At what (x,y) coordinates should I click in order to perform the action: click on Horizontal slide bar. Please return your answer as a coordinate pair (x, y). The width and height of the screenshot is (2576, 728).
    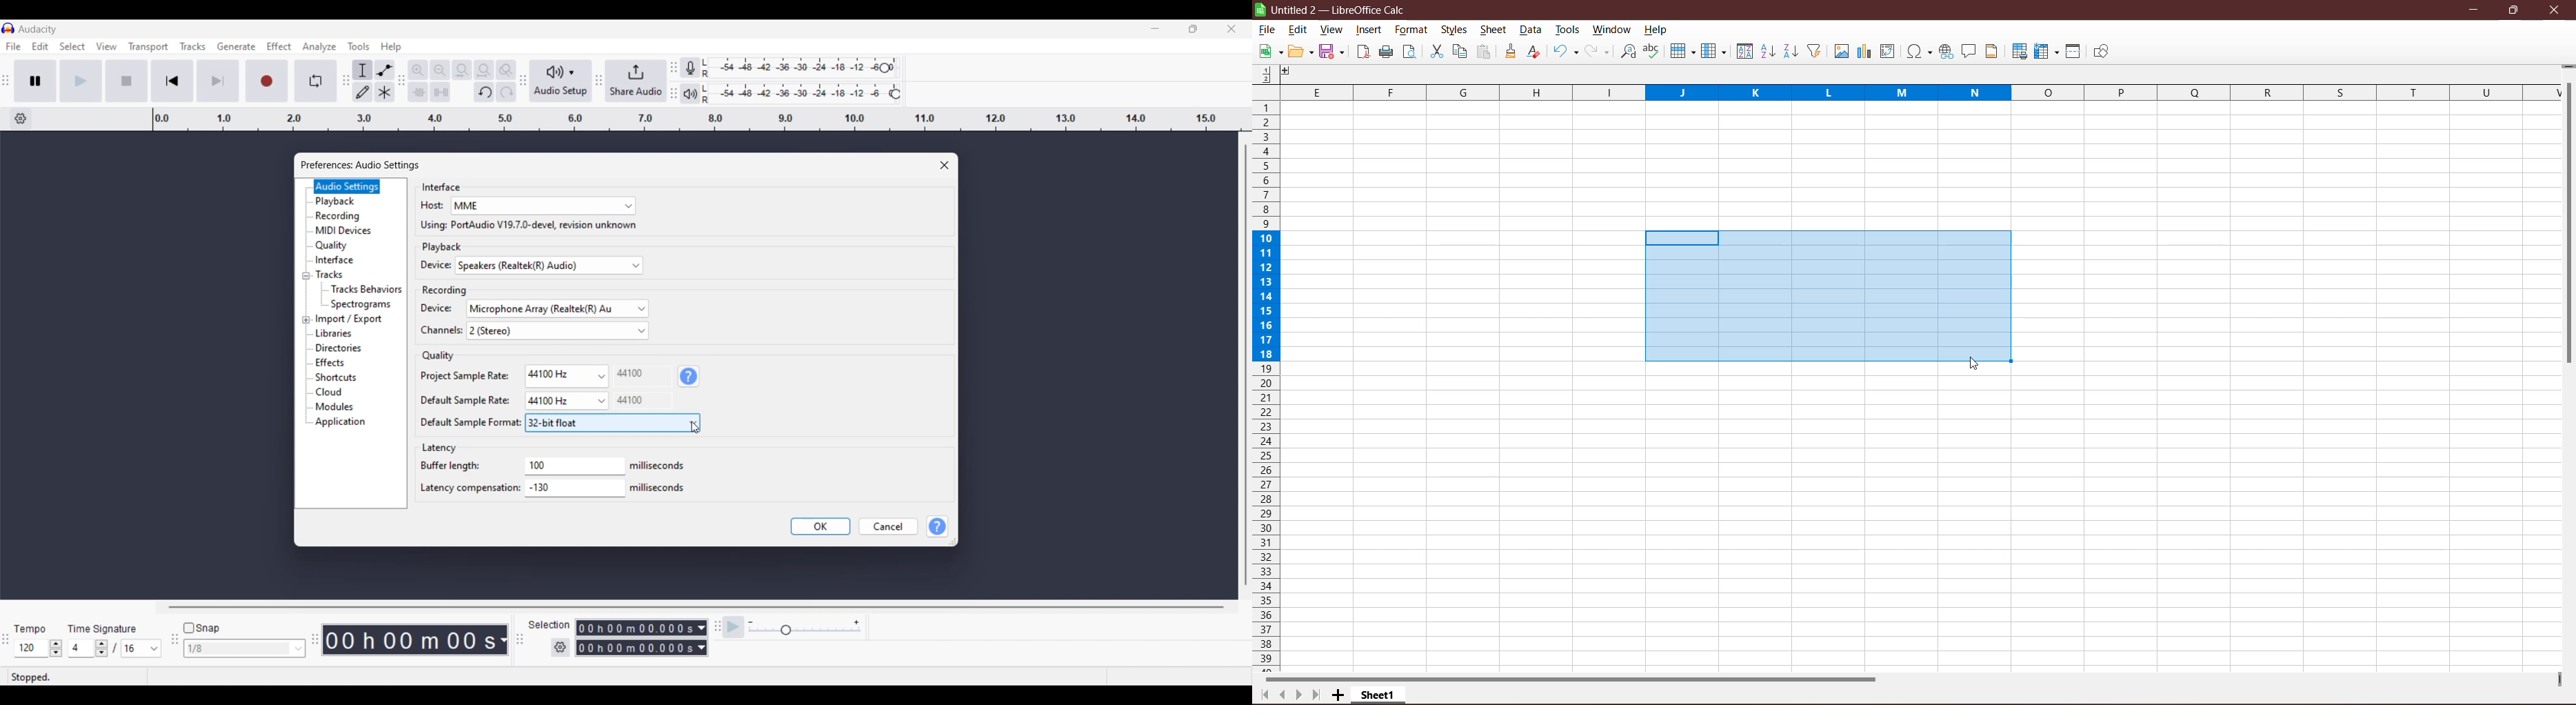
    Looking at the image, I should click on (697, 607).